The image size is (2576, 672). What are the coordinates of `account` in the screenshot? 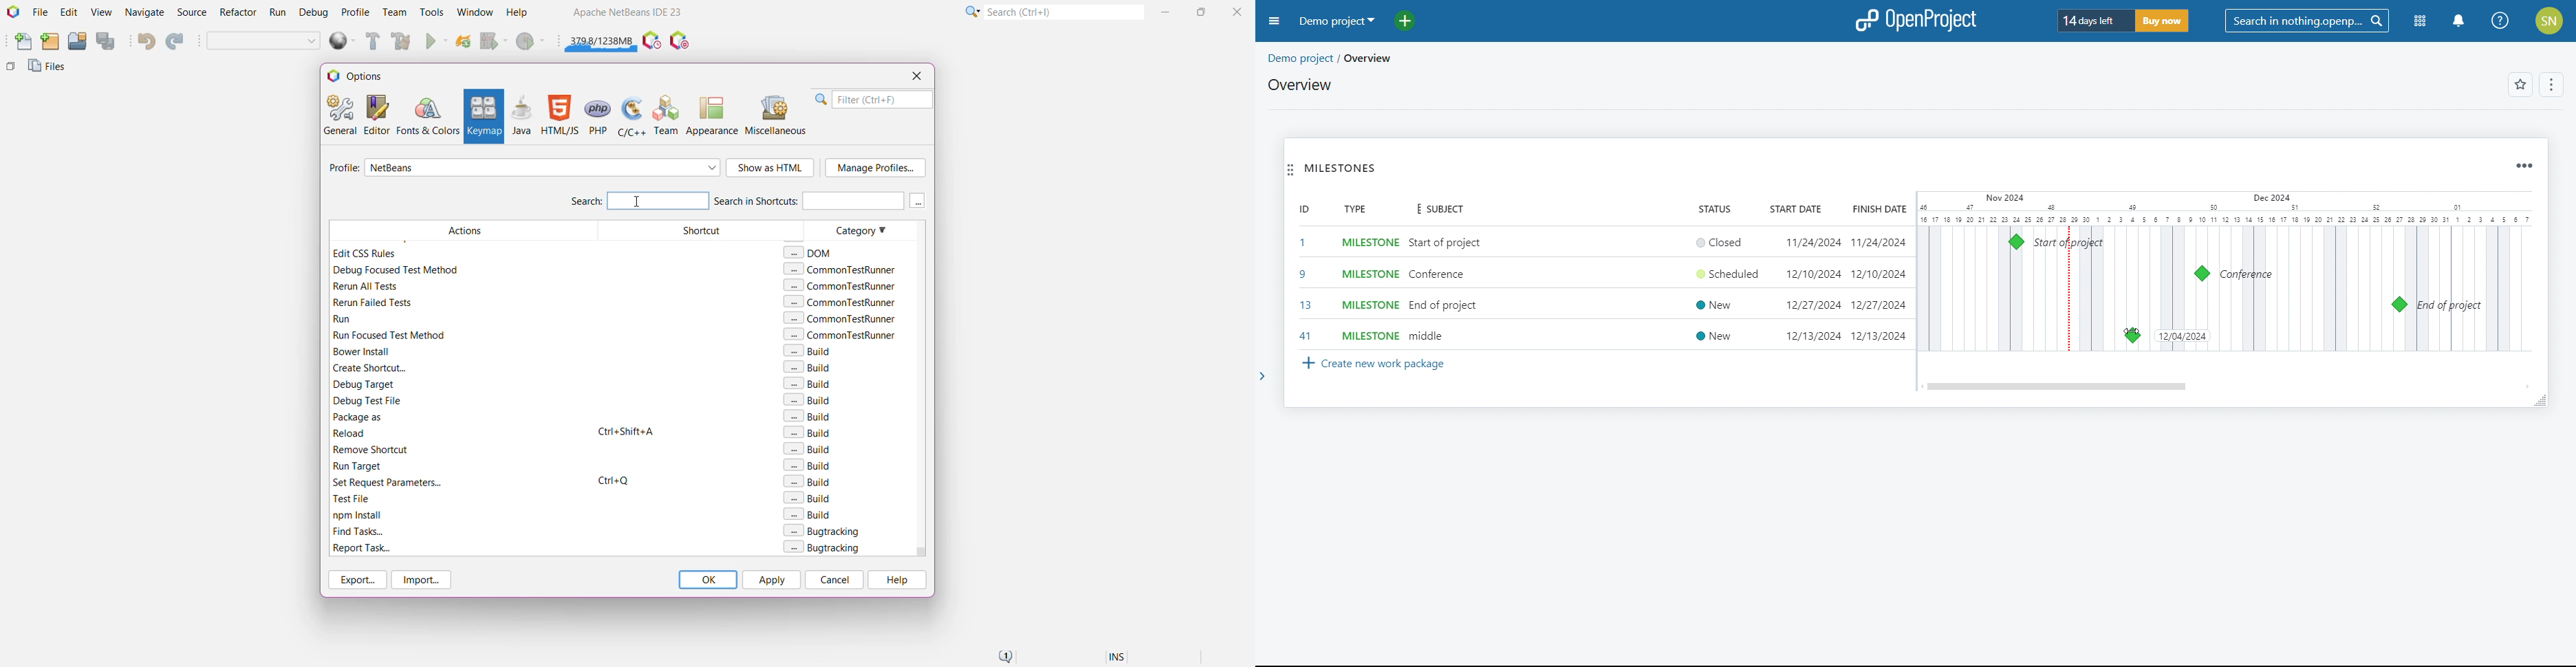 It's located at (2551, 21).